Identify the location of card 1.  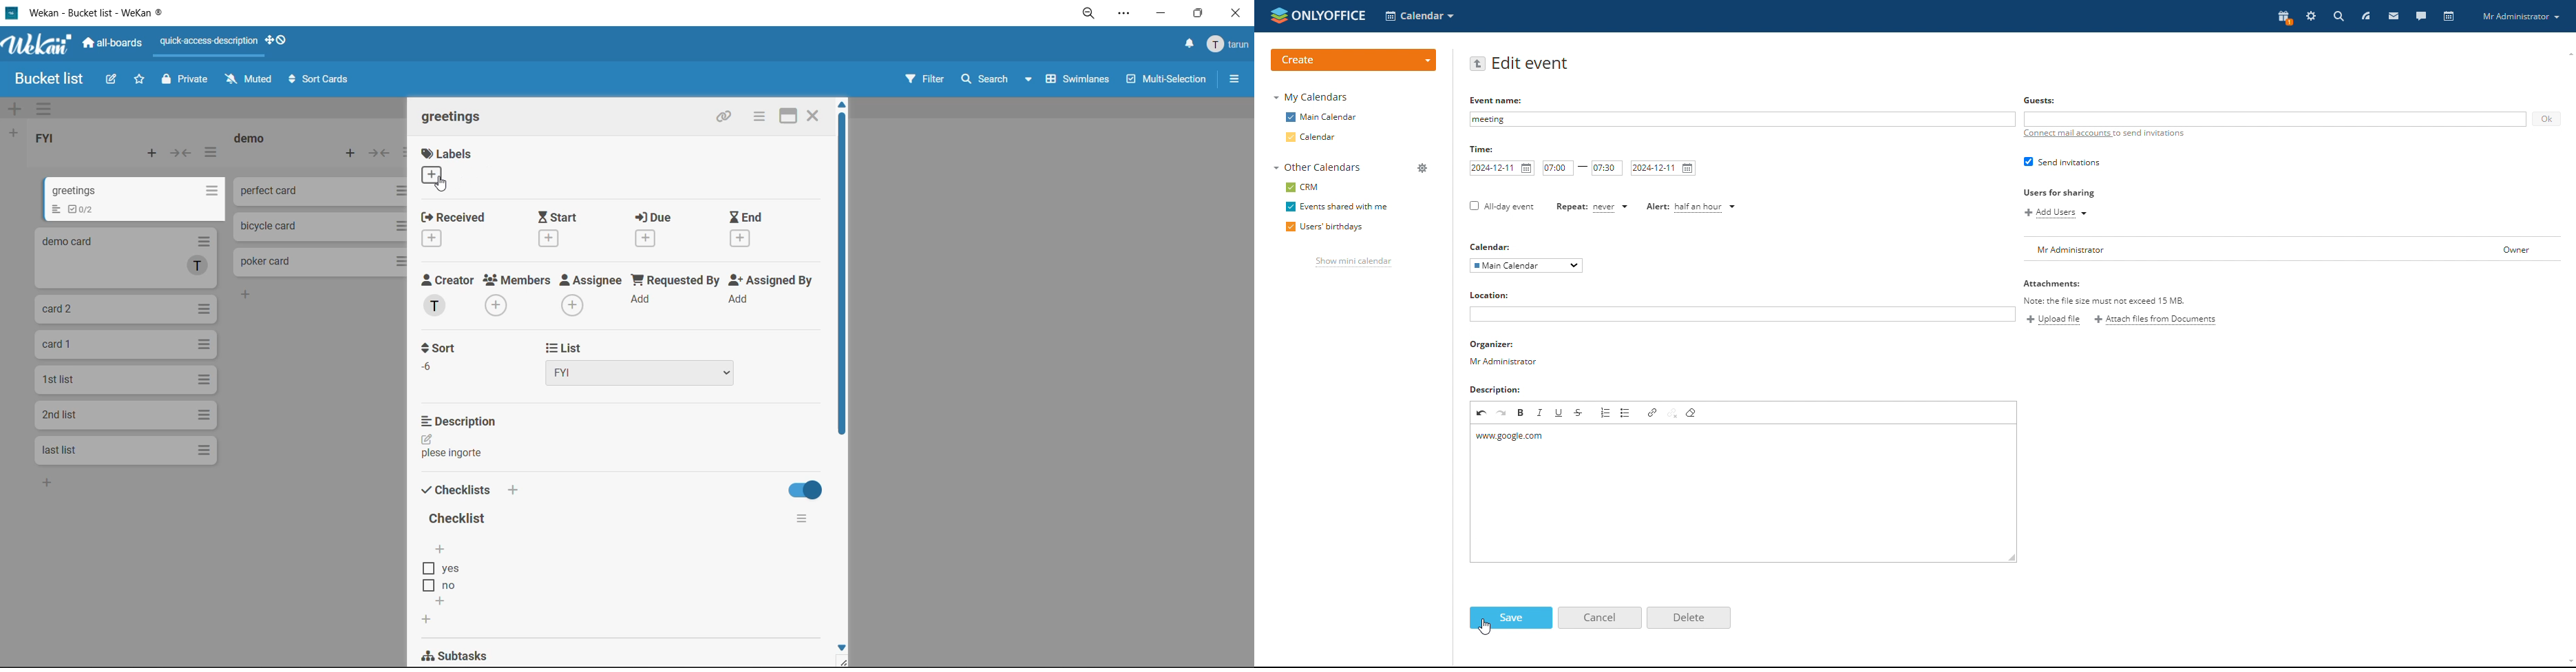
(137, 198).